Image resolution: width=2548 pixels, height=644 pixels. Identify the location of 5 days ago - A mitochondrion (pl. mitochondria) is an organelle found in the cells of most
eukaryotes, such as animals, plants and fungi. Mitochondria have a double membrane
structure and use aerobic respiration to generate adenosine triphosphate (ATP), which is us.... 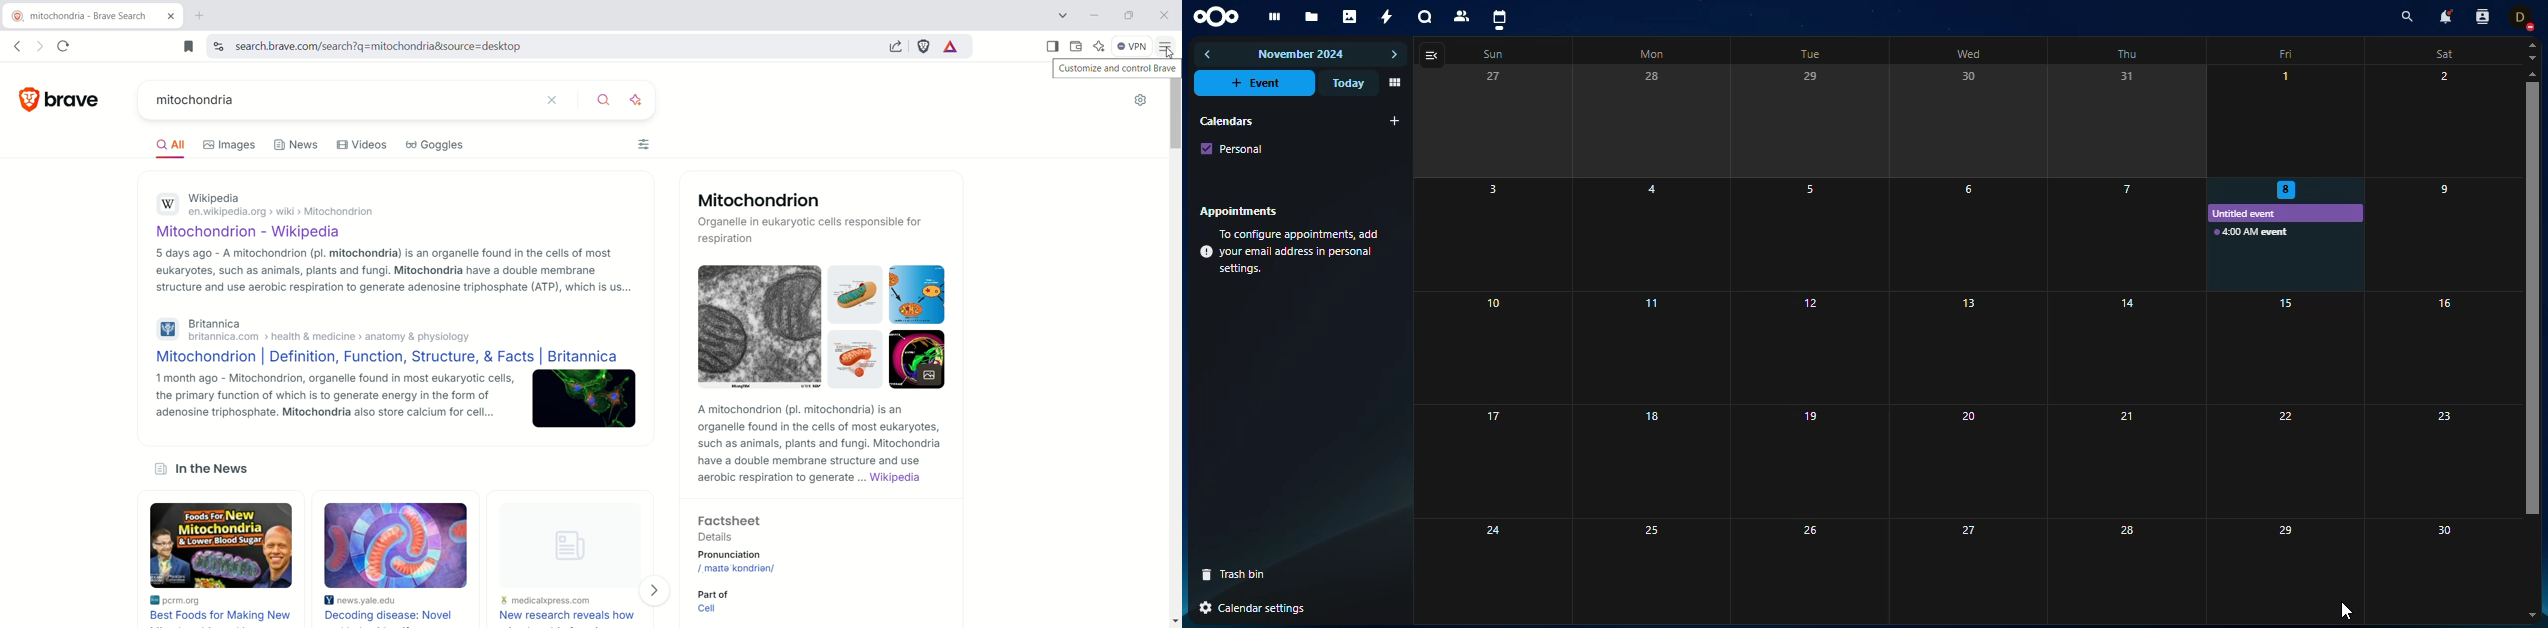
(379, 272).